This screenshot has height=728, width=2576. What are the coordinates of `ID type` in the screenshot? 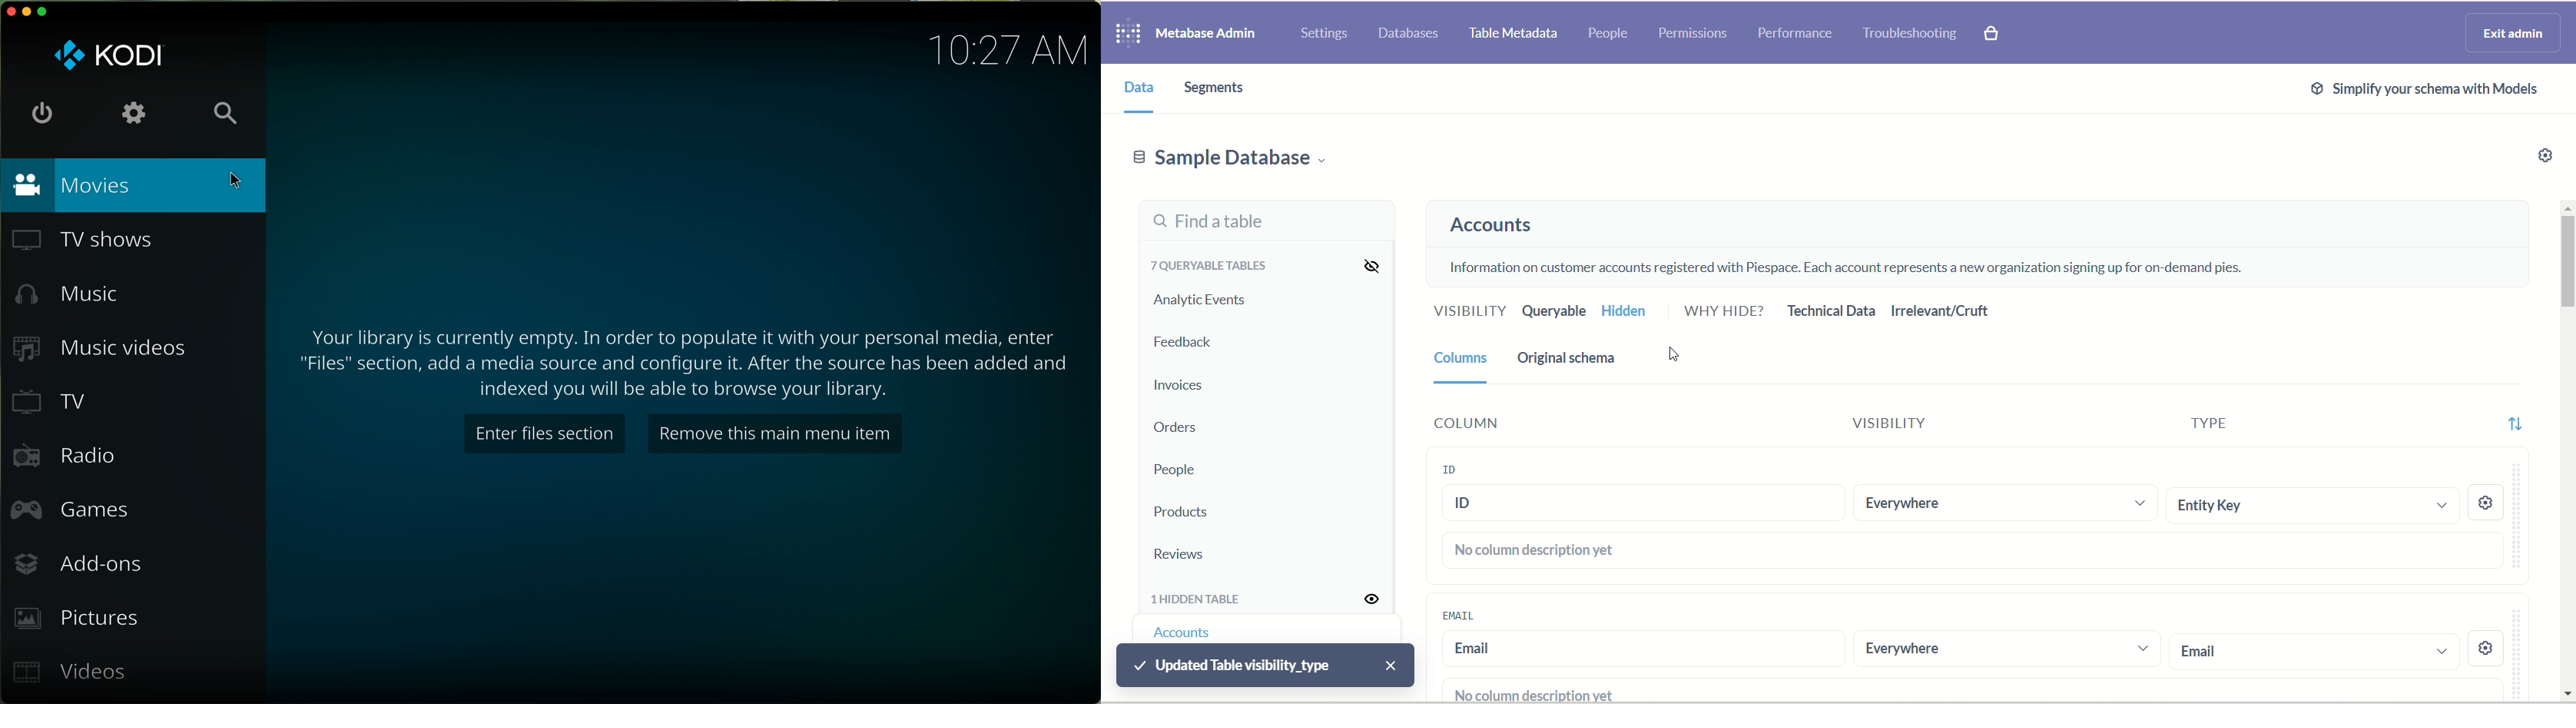 It's located at (2308, 503).